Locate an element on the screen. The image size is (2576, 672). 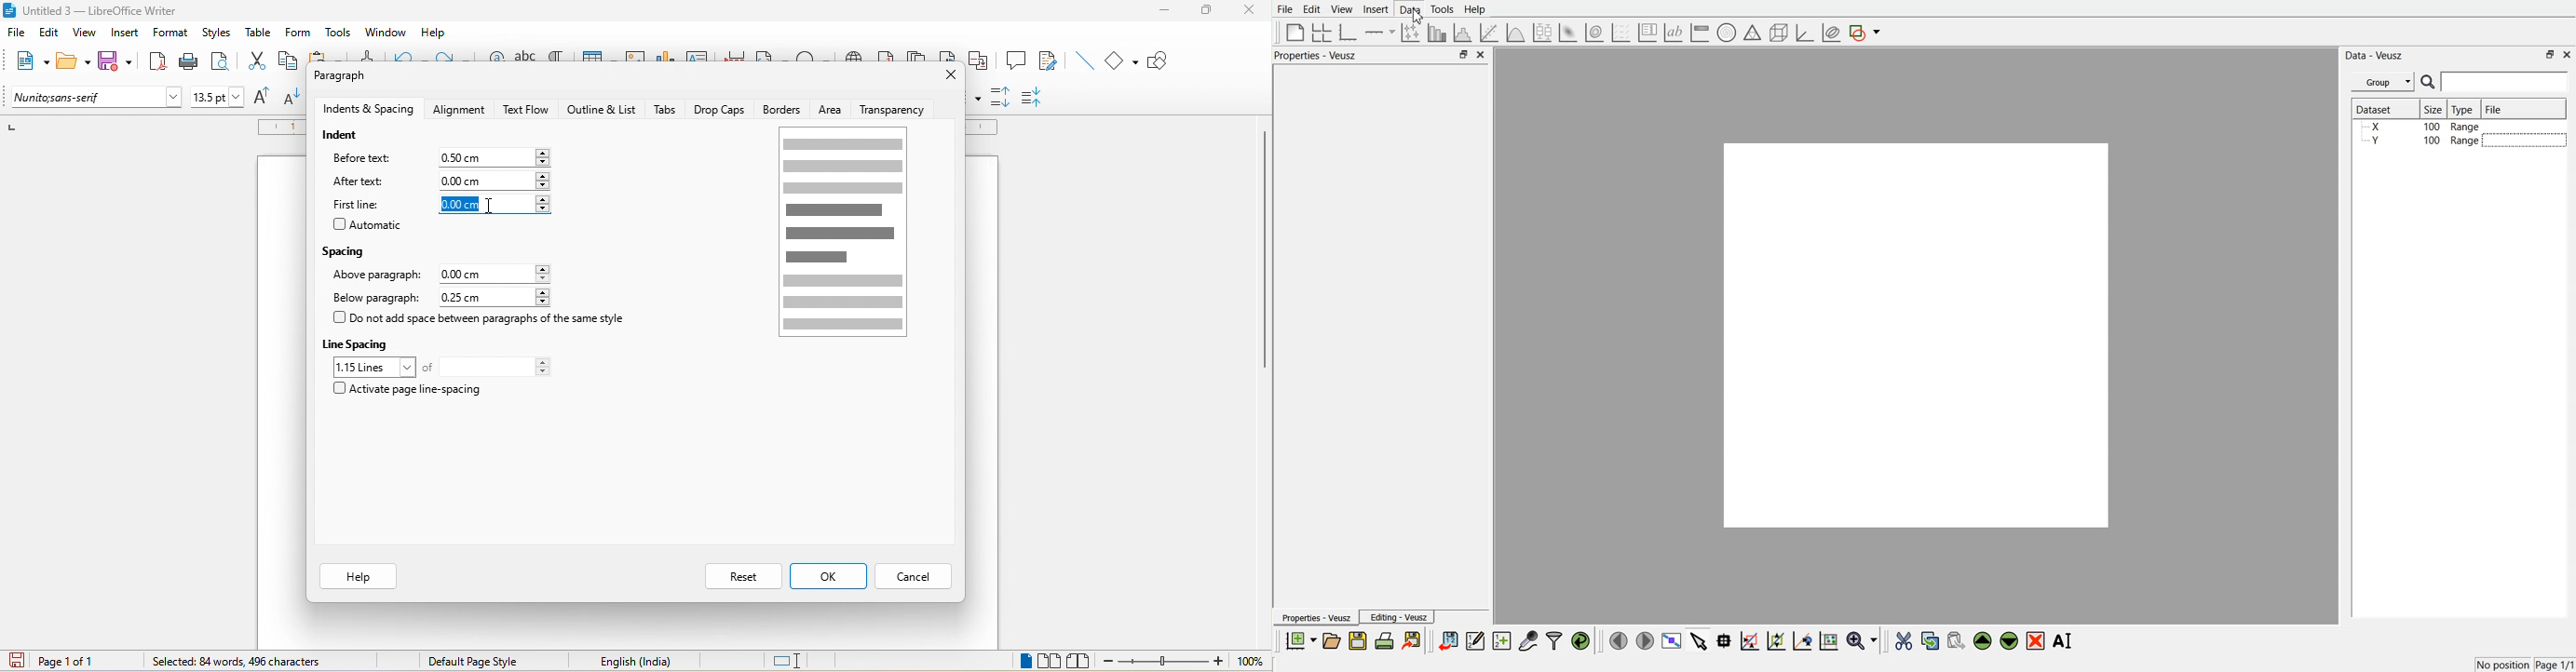
edit is located at coordinates (50, 35).